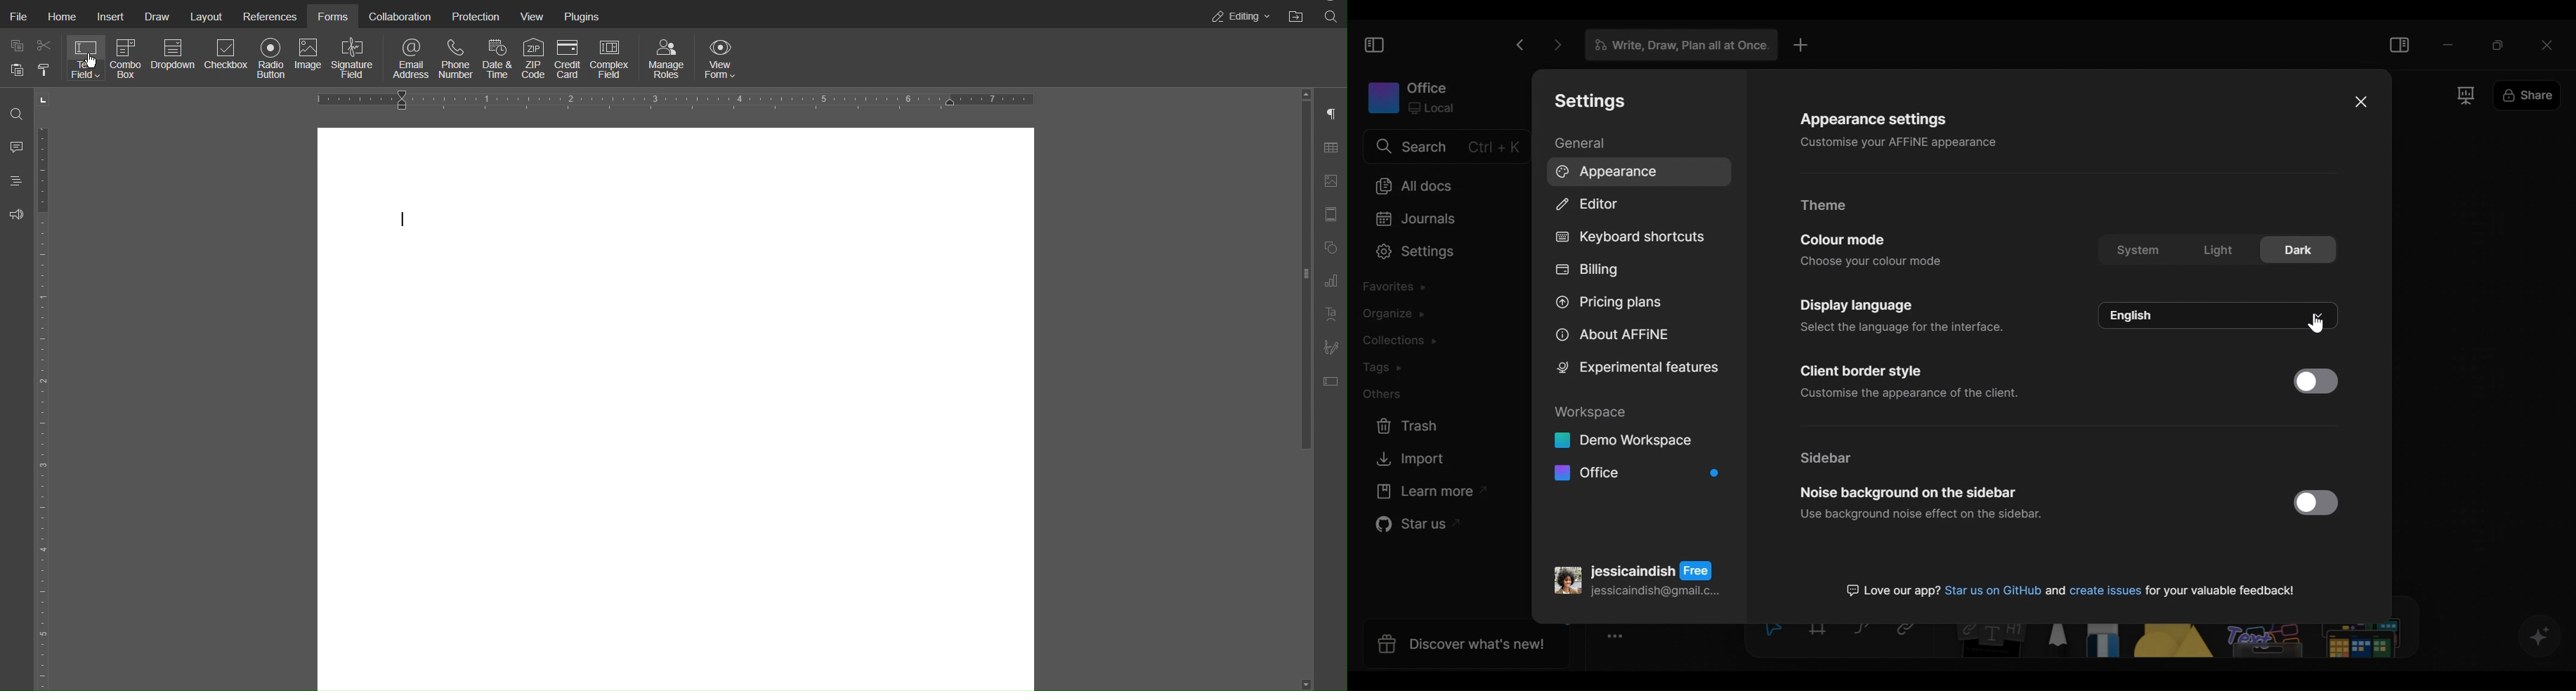 The width and height of the screenshot is (2576, 700). What do you see at coordinates (1899, 314) in the screenshot?
I see `Display settings` at bounding box center [1899, 314].